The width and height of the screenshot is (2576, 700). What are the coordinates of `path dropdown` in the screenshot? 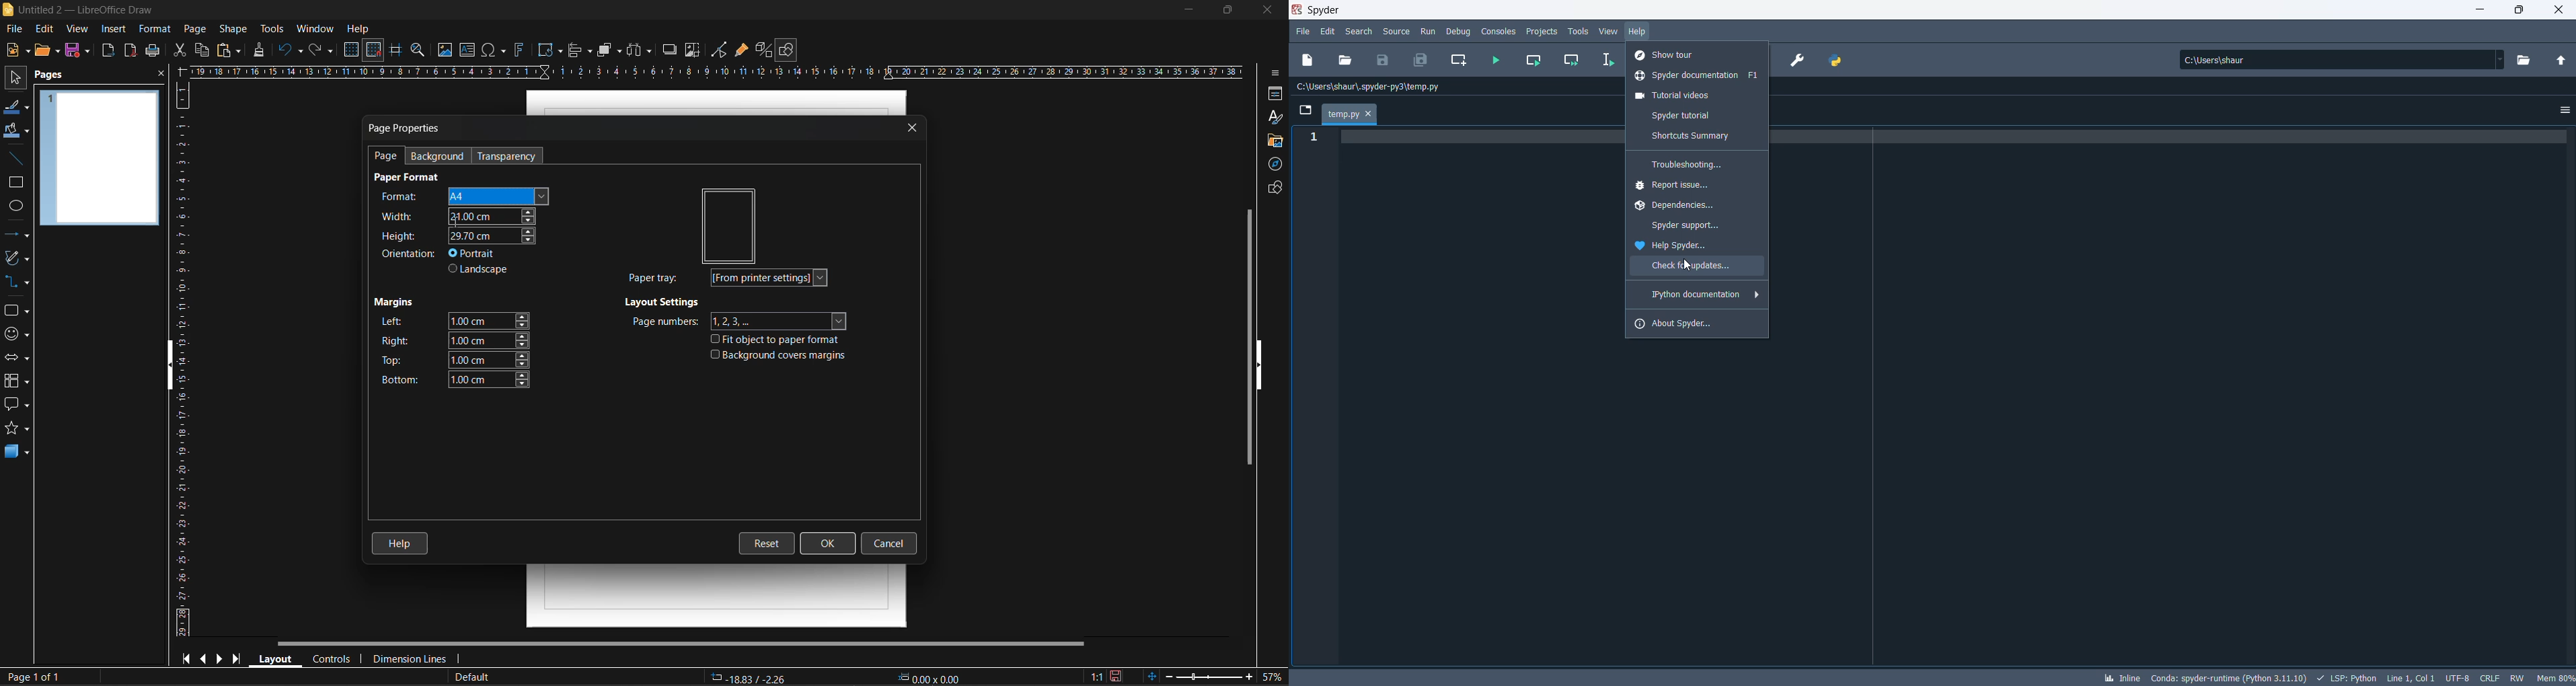 It's located at (2505, 59).